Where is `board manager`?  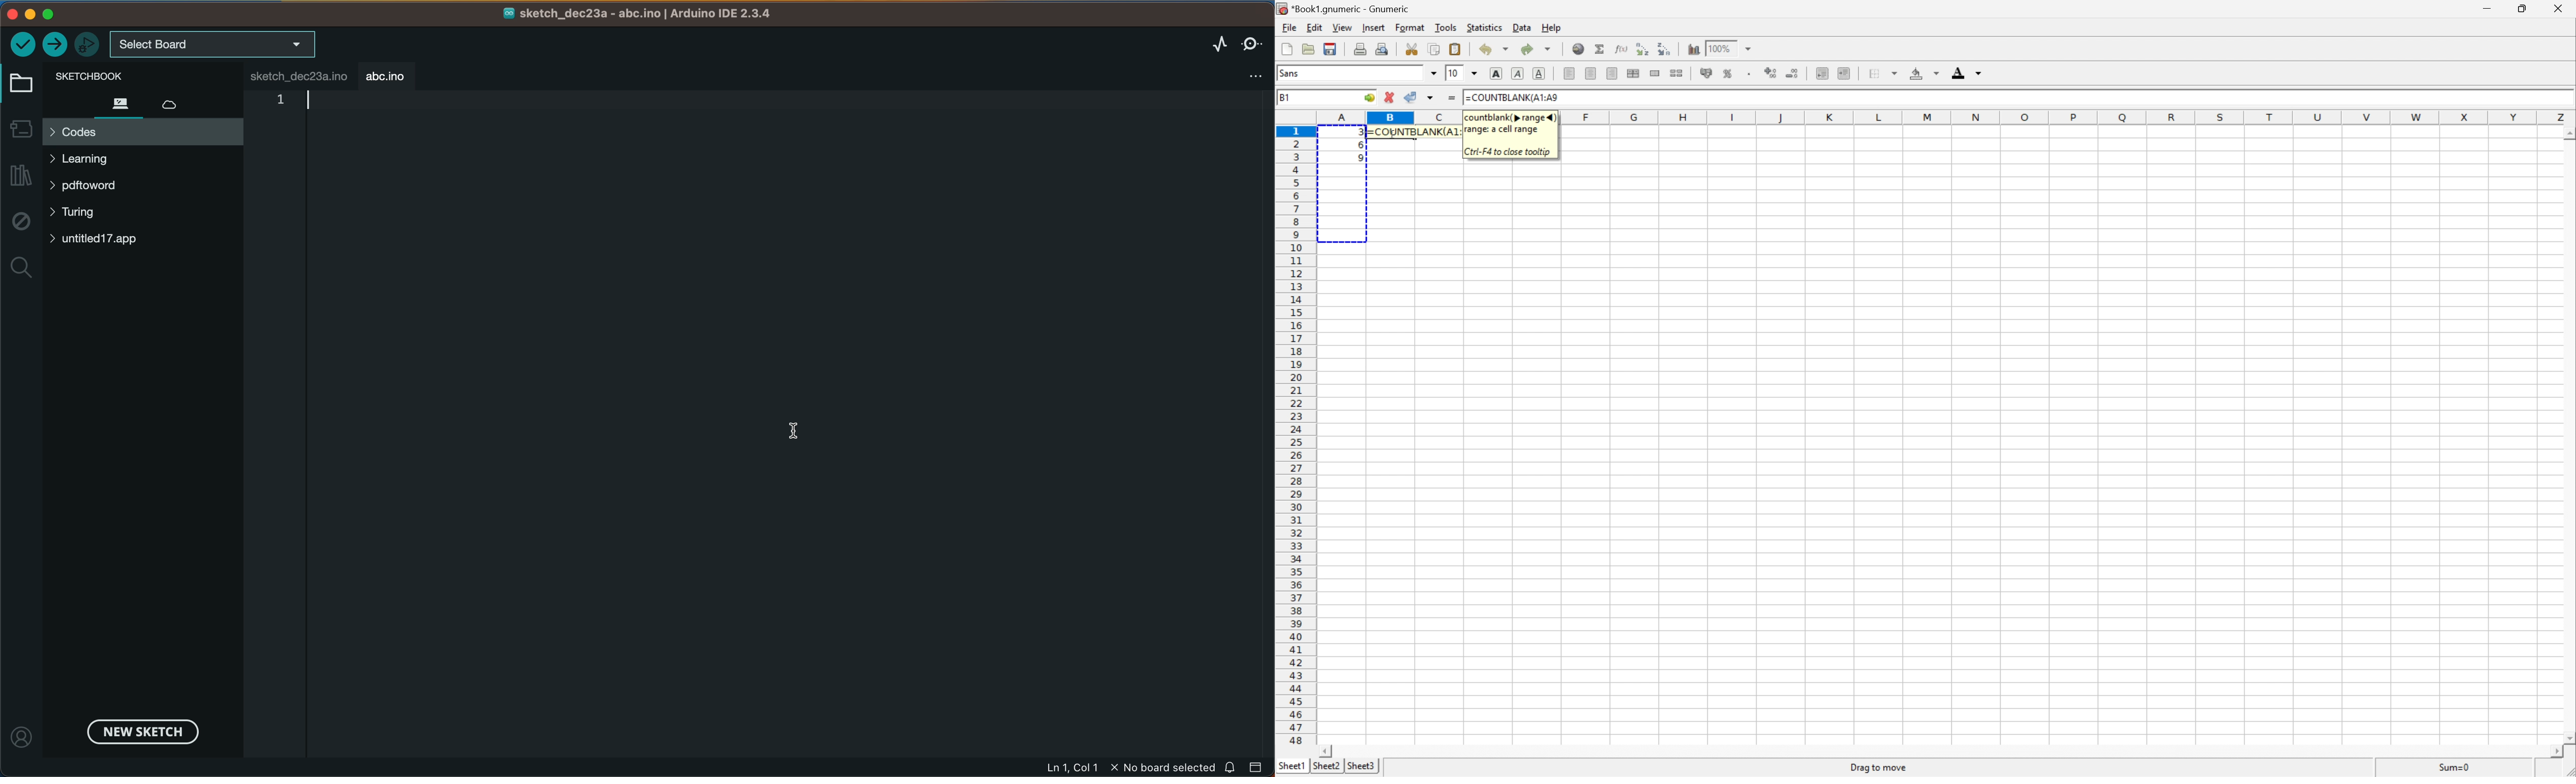
board manager is located at coordinates (21, 127).